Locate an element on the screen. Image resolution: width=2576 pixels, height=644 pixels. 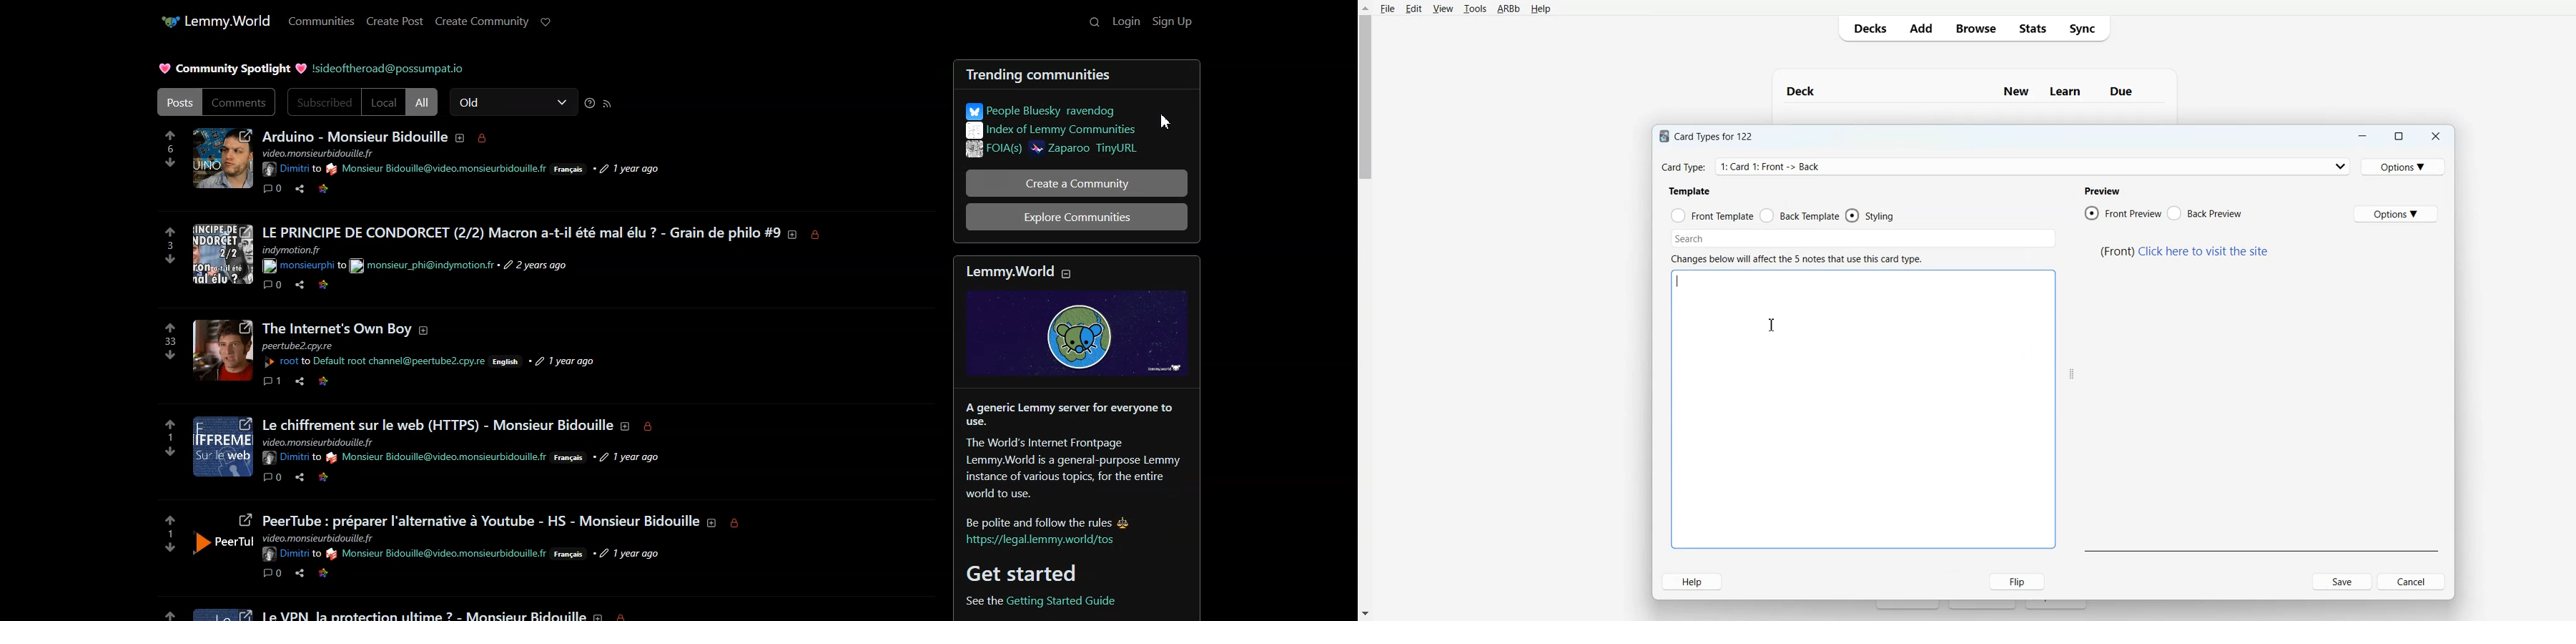
Stats is located at coordinates (2034, 28).